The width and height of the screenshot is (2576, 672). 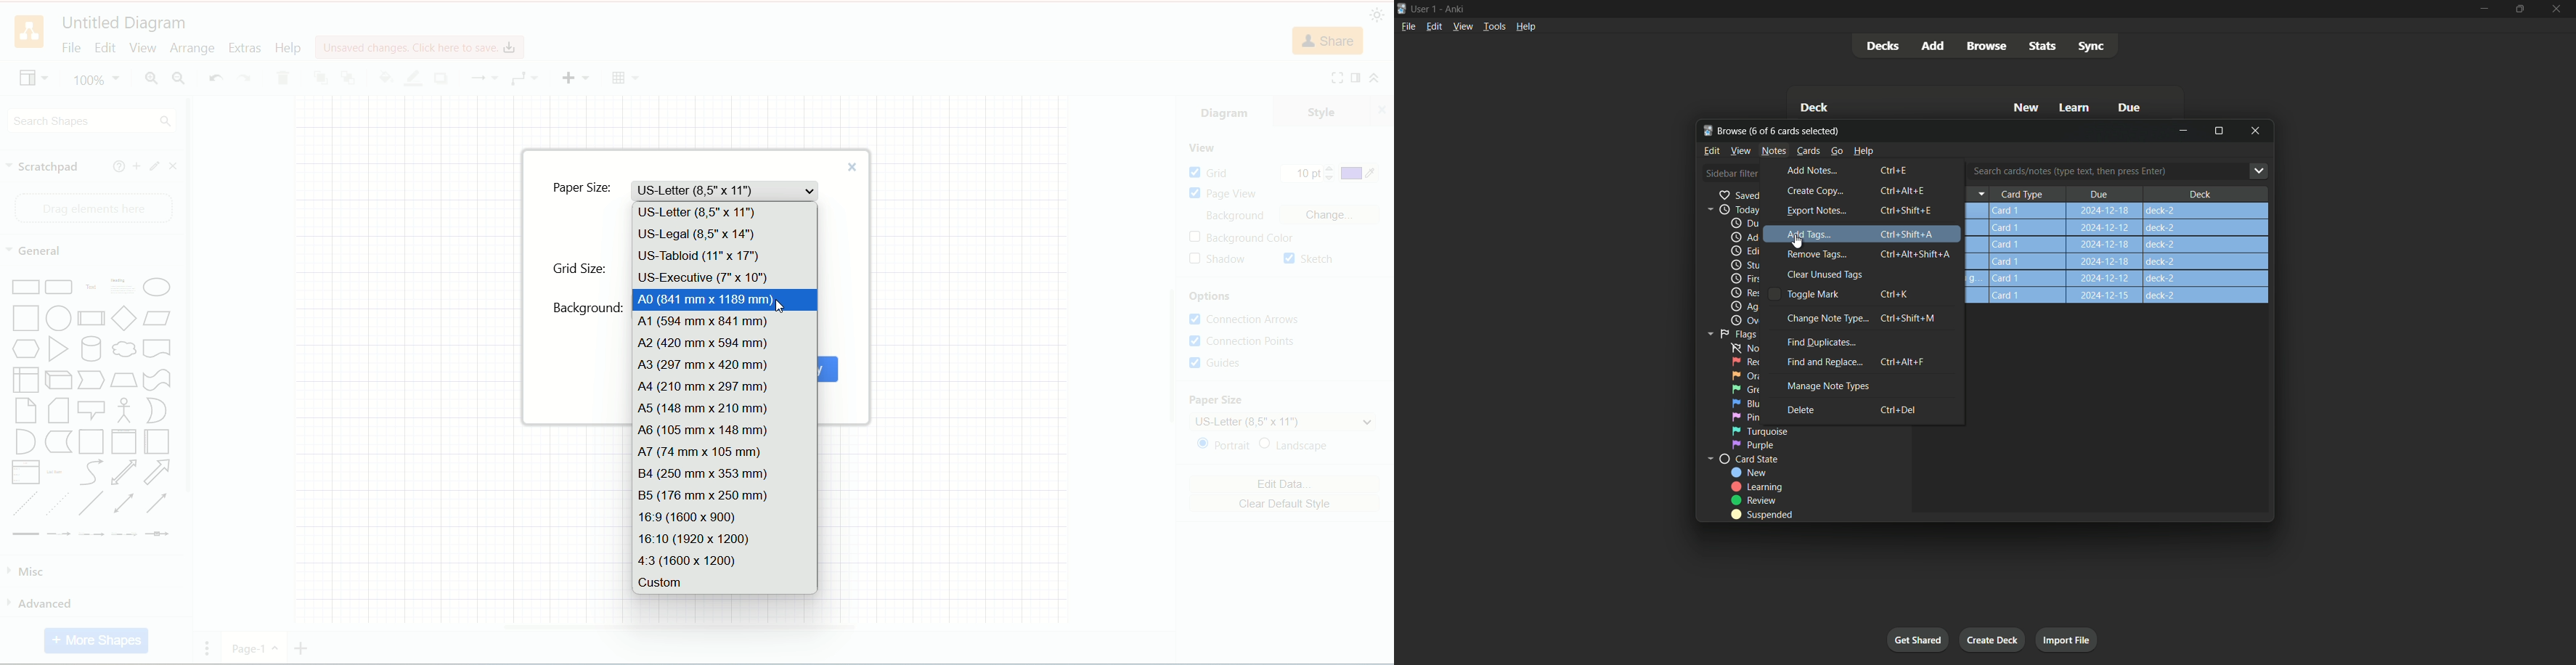 I want to click on Search cards/notes (type text, then press Enter), so click(x=2123, y=172).